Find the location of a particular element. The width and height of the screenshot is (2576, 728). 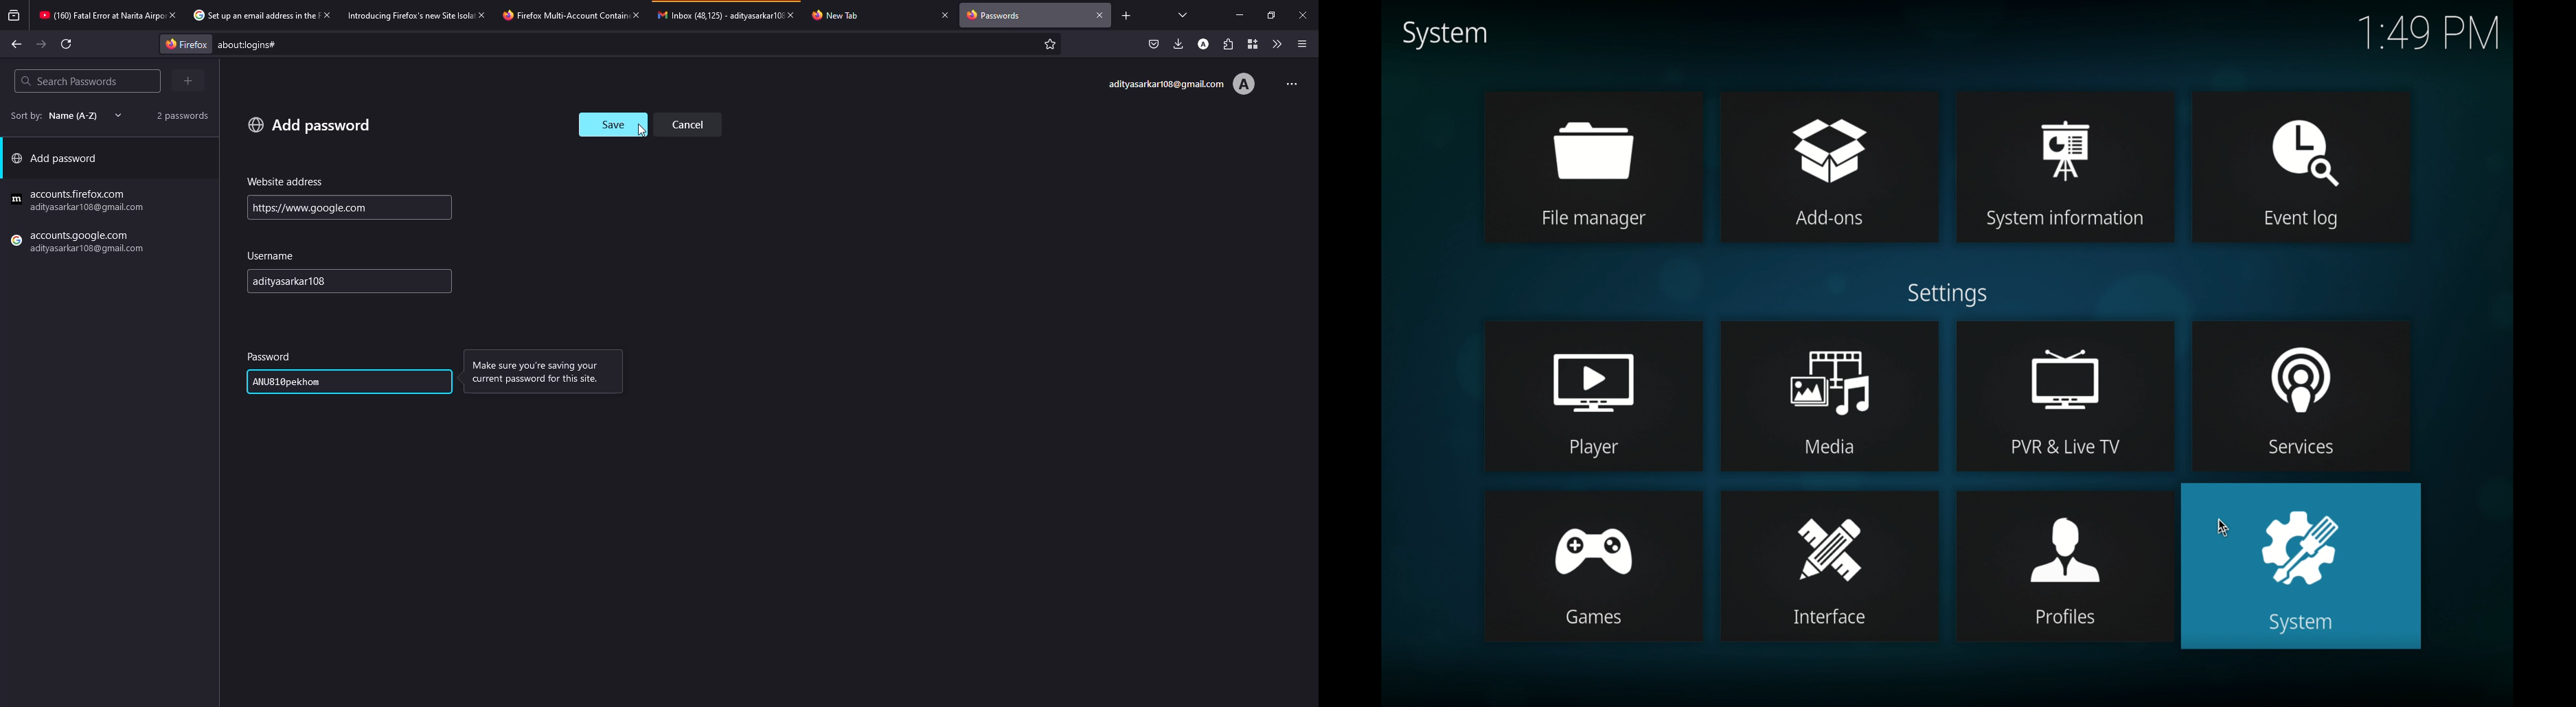

cursor is located at coordinates (2226, 527).